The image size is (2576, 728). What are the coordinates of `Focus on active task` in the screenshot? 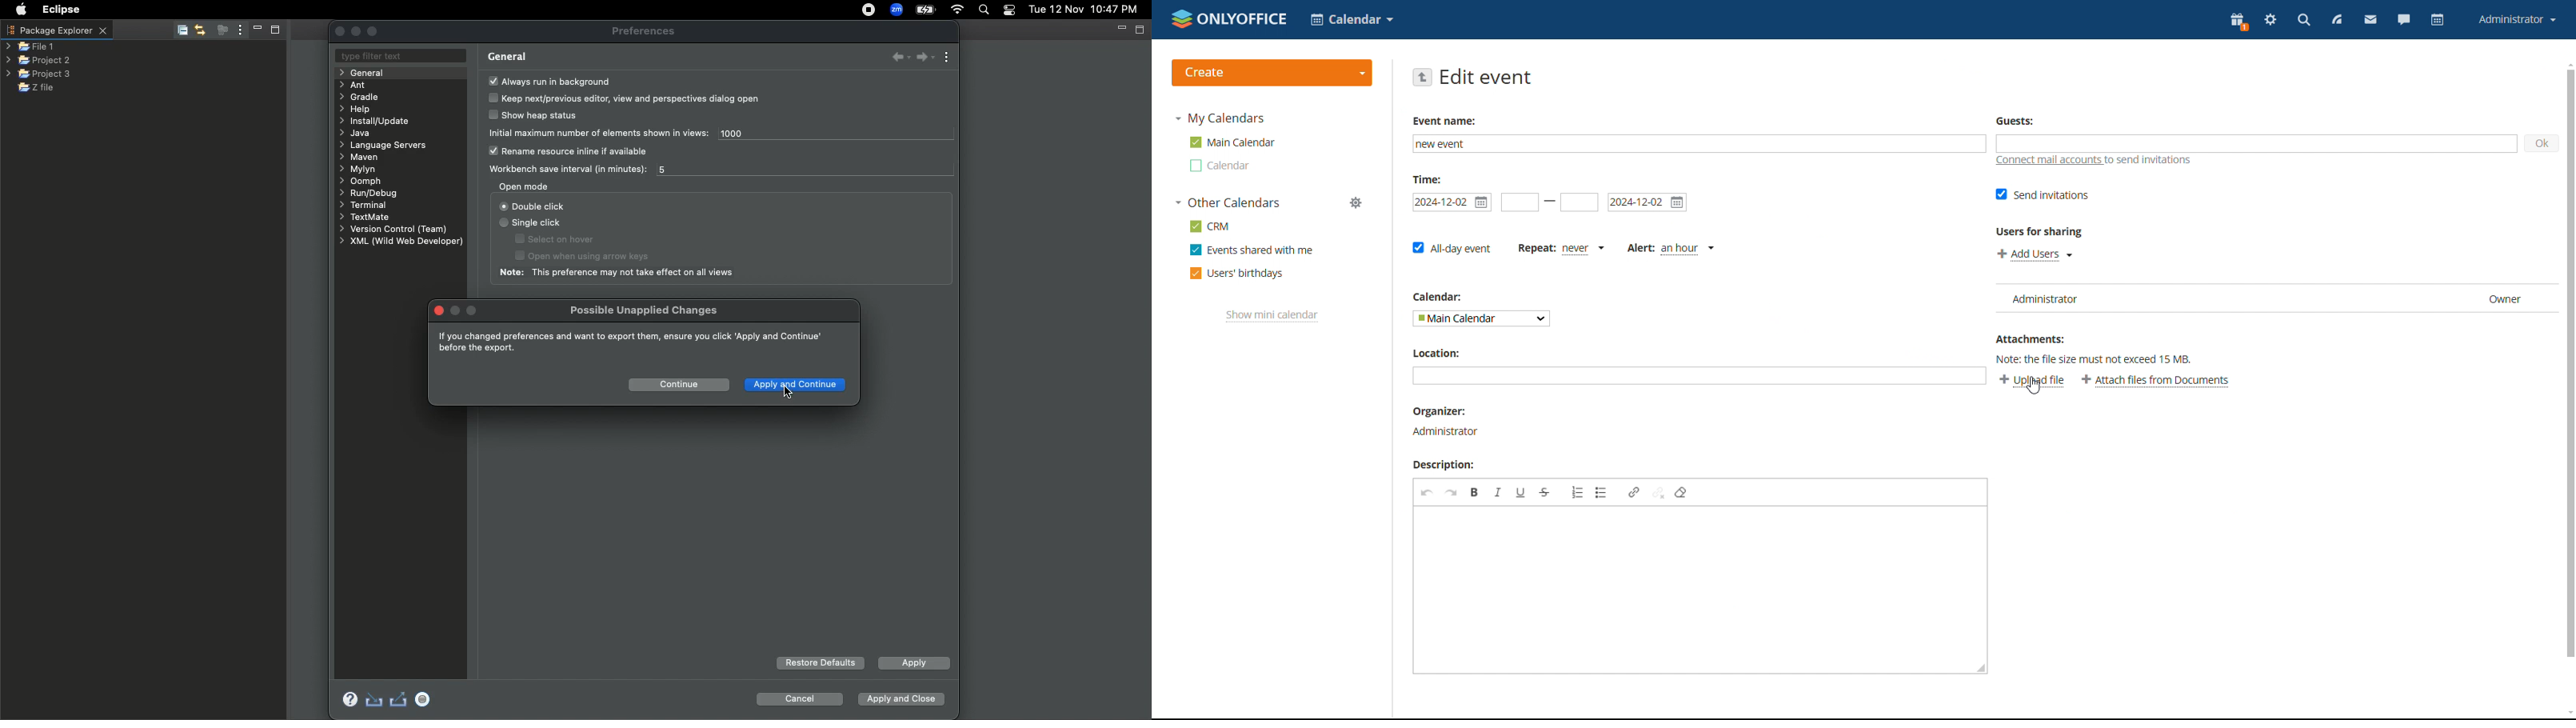 It's located at (222, 30).